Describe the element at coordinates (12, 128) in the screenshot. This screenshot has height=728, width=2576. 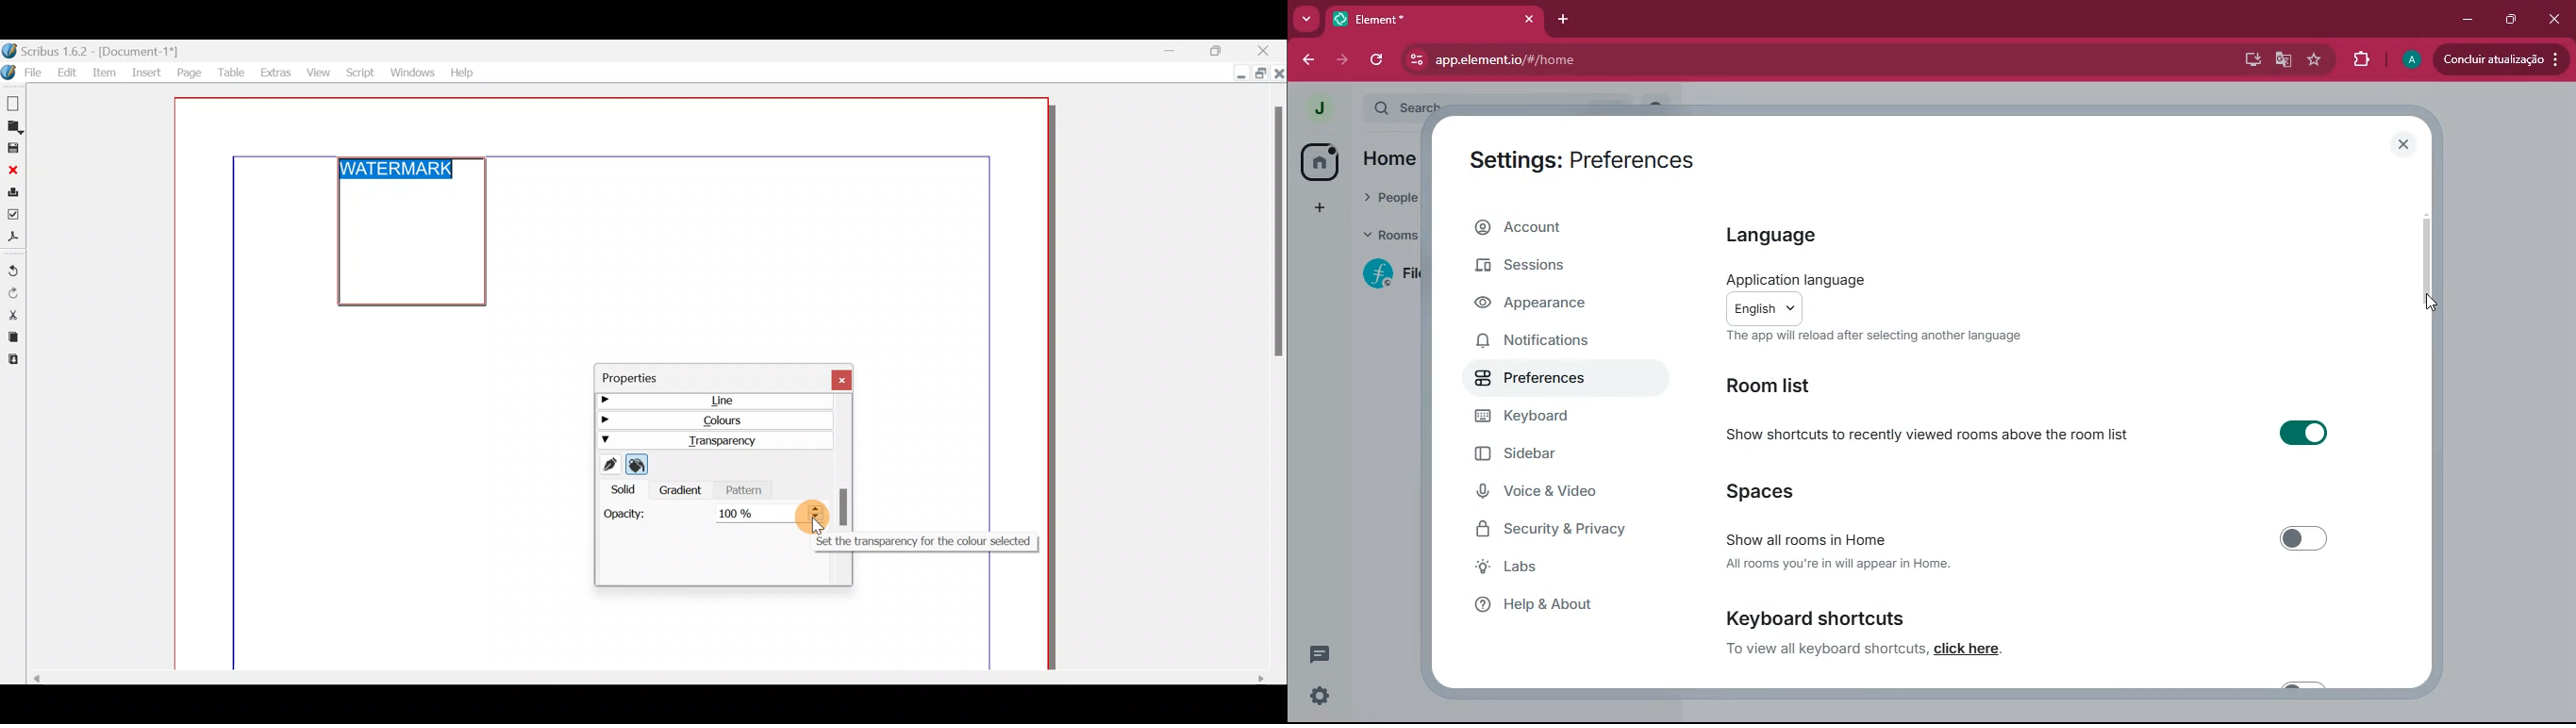
I see `Open` at that location.